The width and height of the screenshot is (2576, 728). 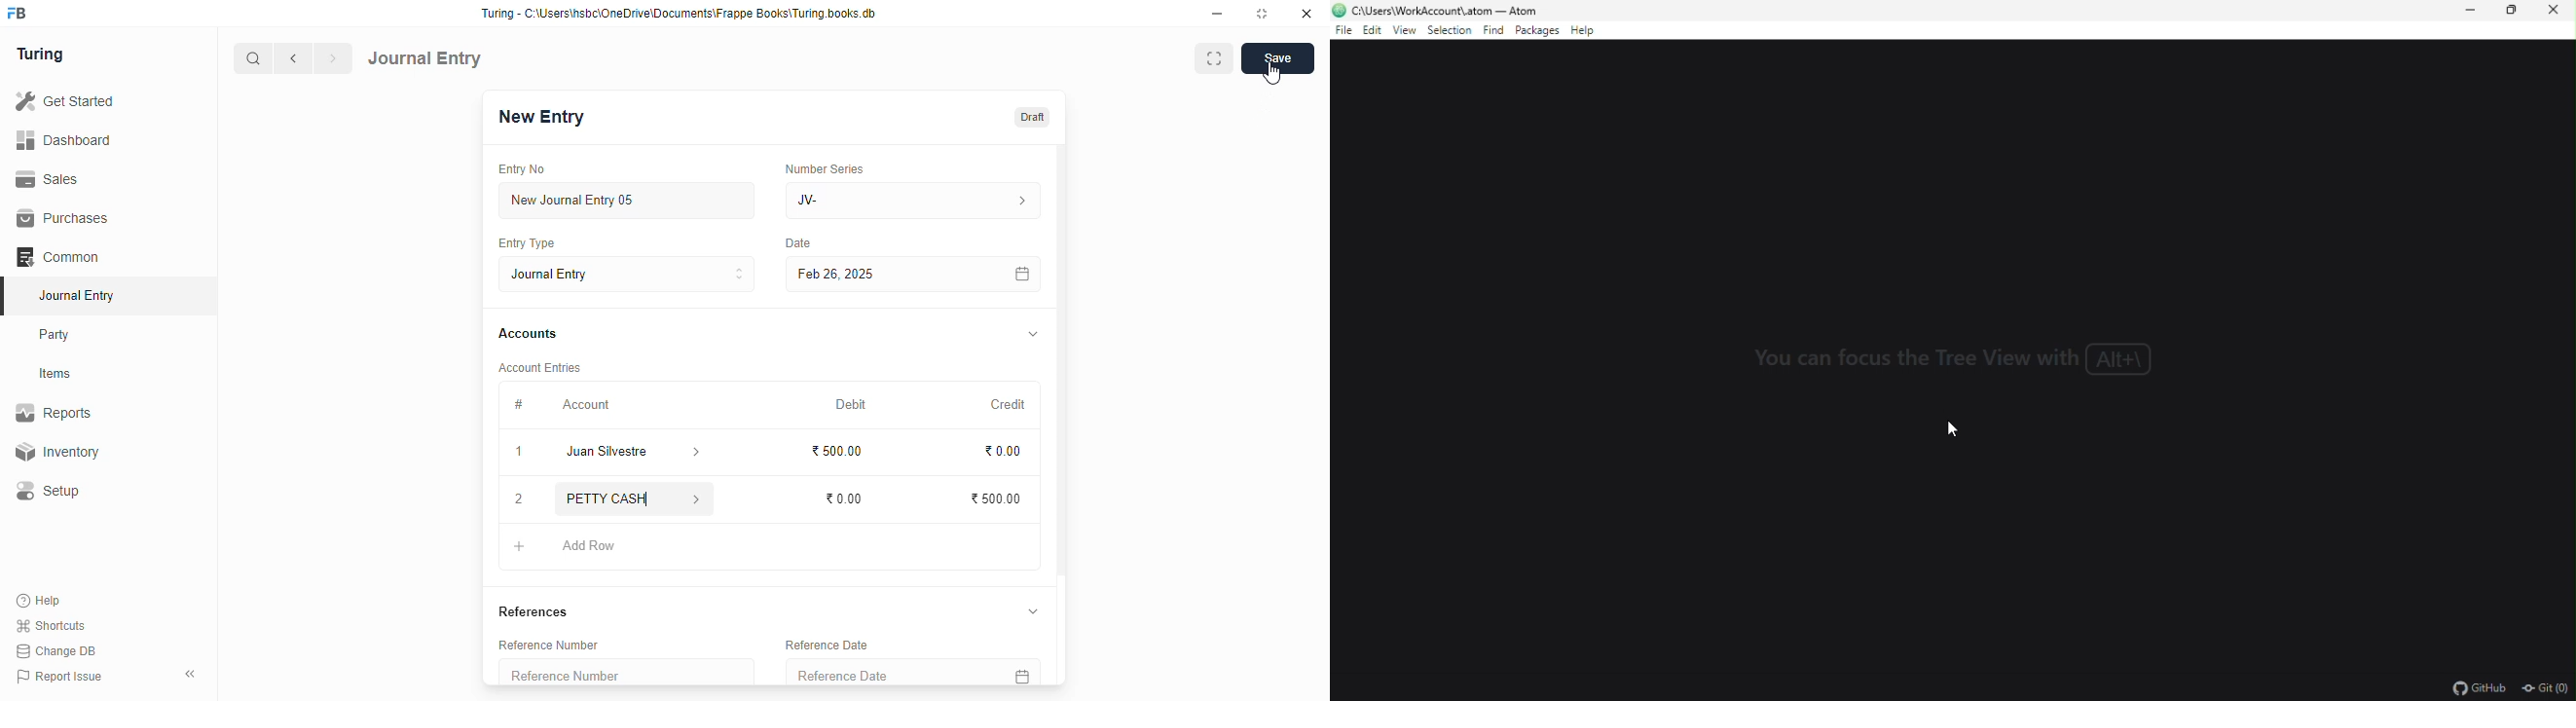 I want to click on minimize, so click(x=1218, y=14).